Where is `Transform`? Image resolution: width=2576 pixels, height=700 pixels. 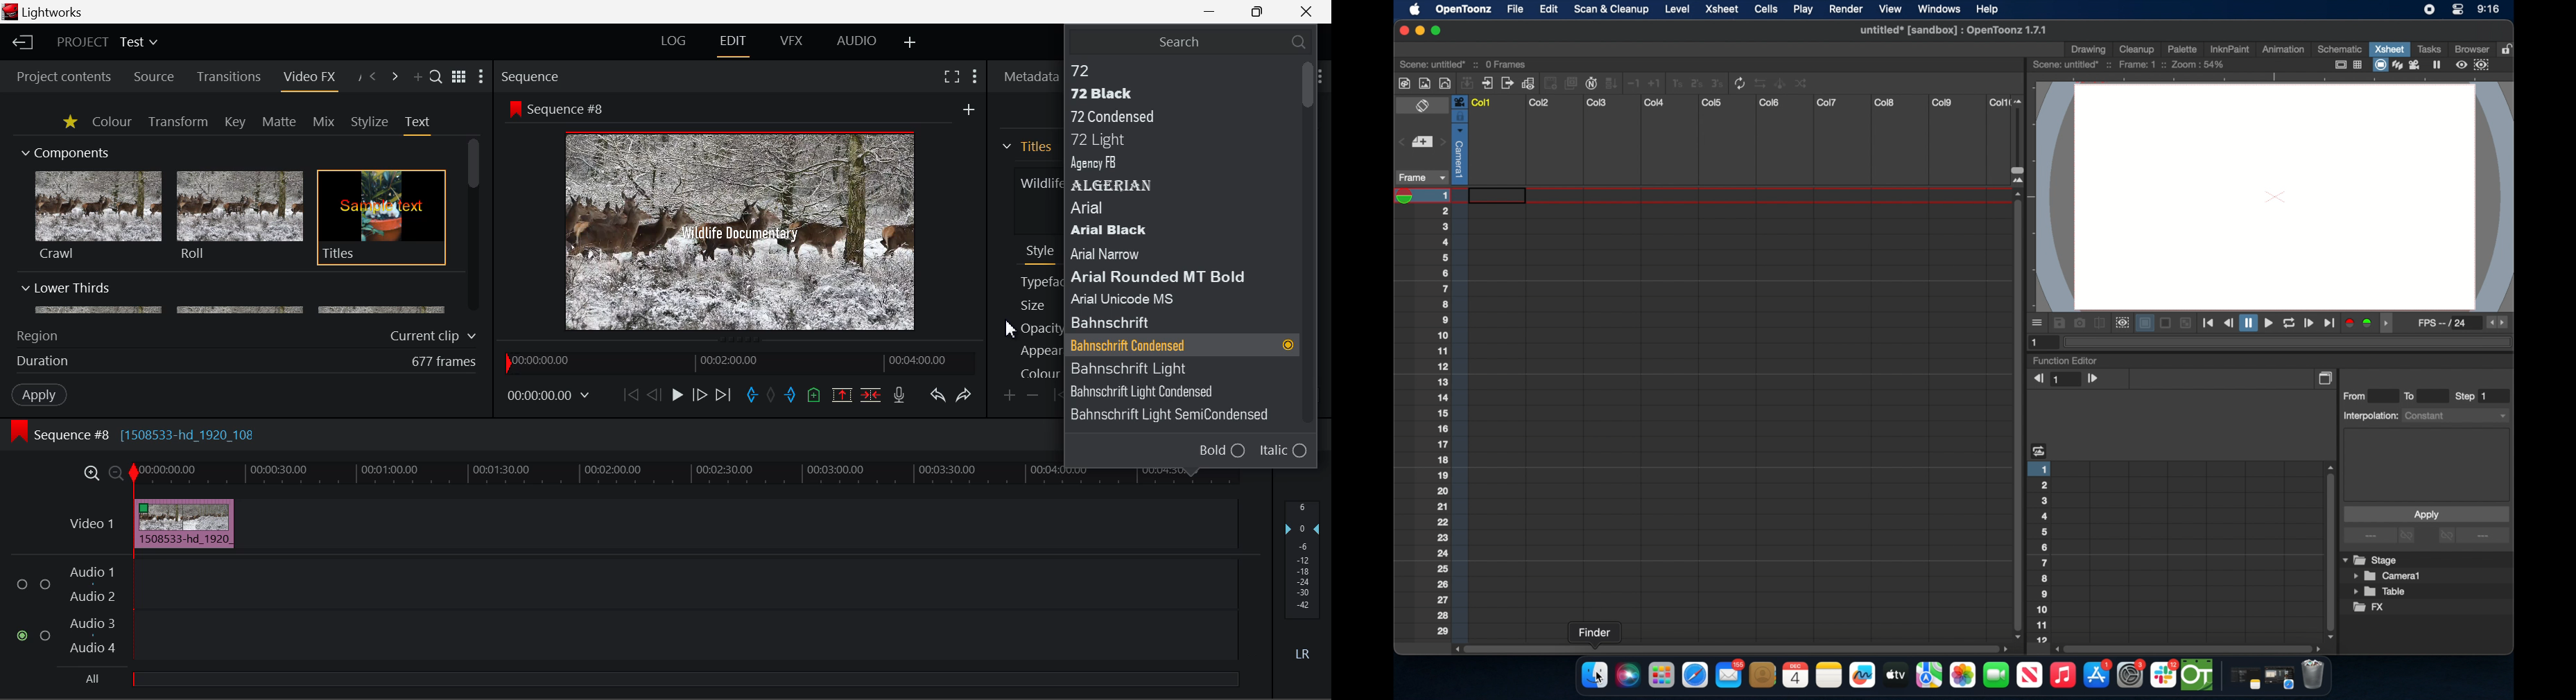 Transform is located at coordinates (180, 123).